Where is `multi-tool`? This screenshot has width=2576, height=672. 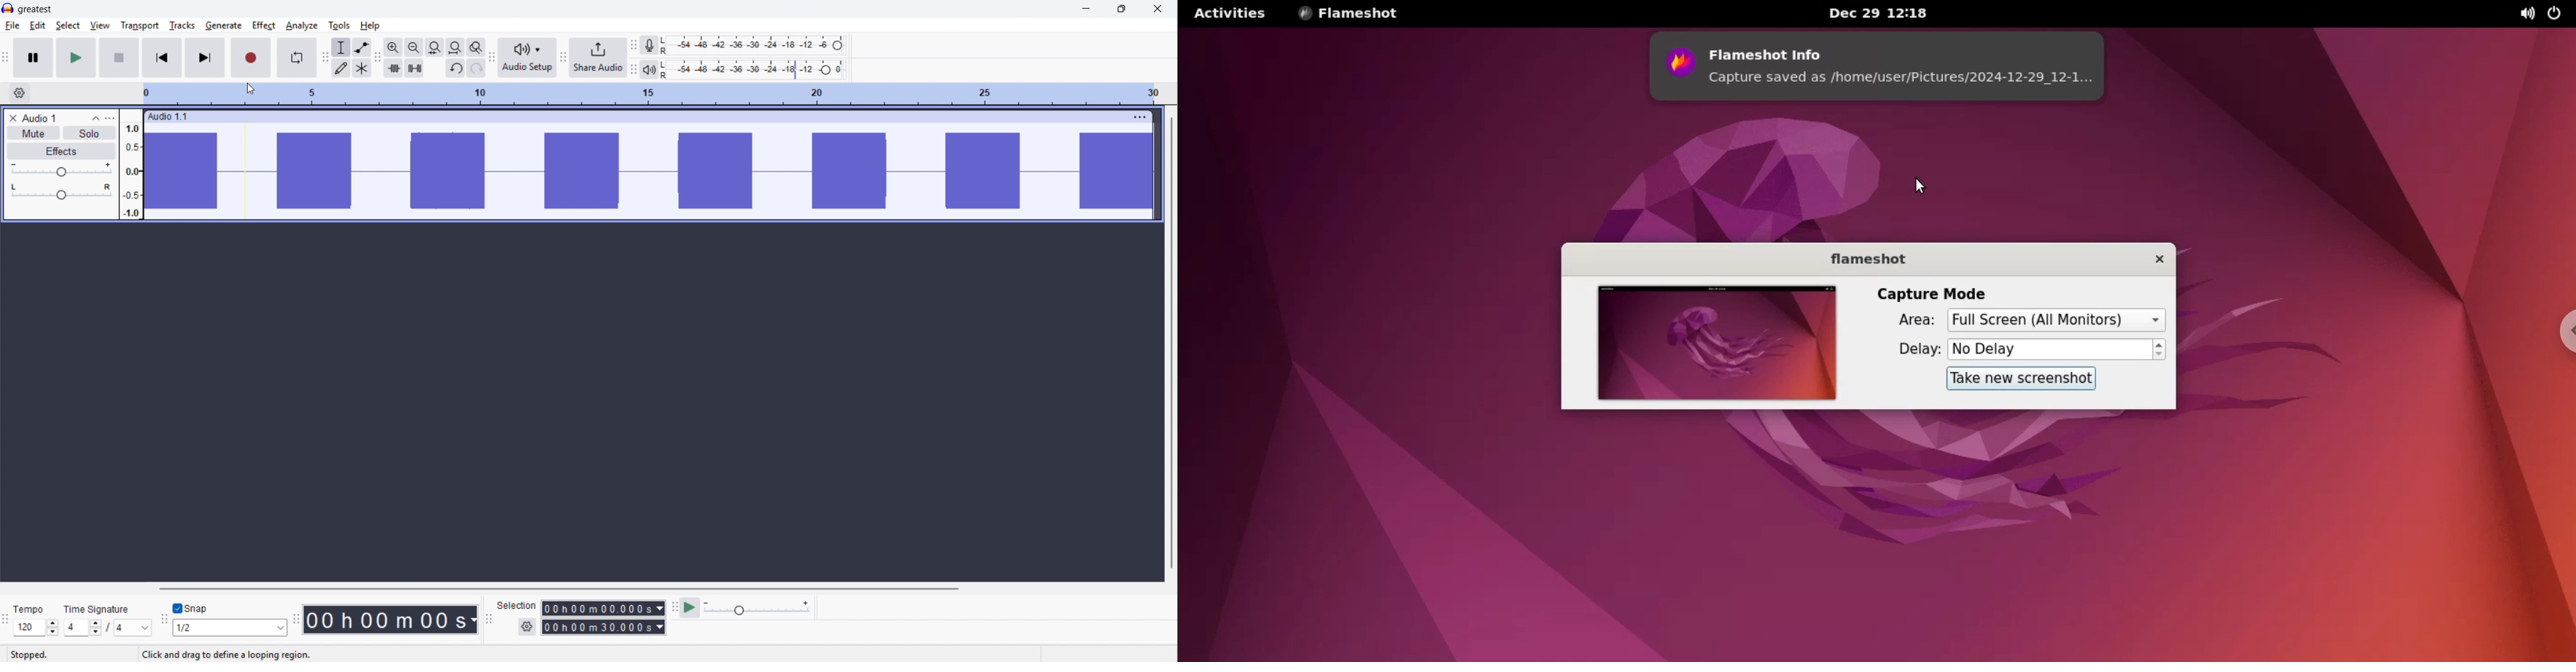 multi-tool is located at coordinates (362, 68).